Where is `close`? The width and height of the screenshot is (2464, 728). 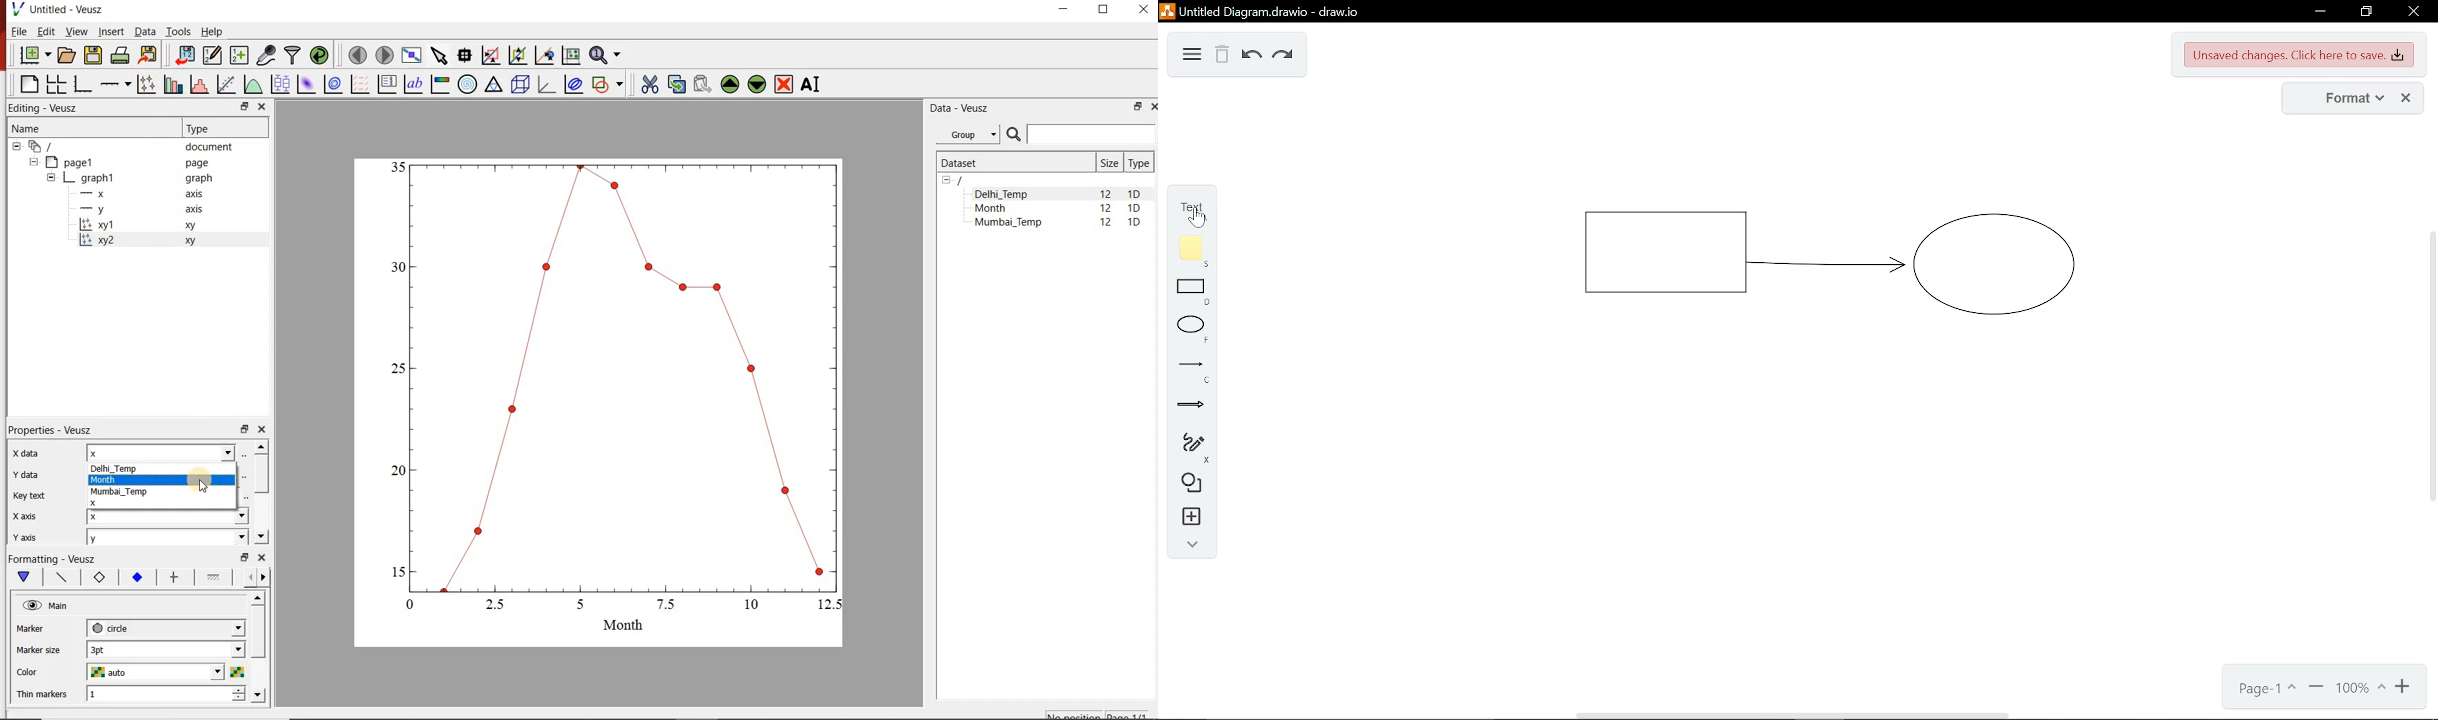 close is located at coordinates (2404, 98).